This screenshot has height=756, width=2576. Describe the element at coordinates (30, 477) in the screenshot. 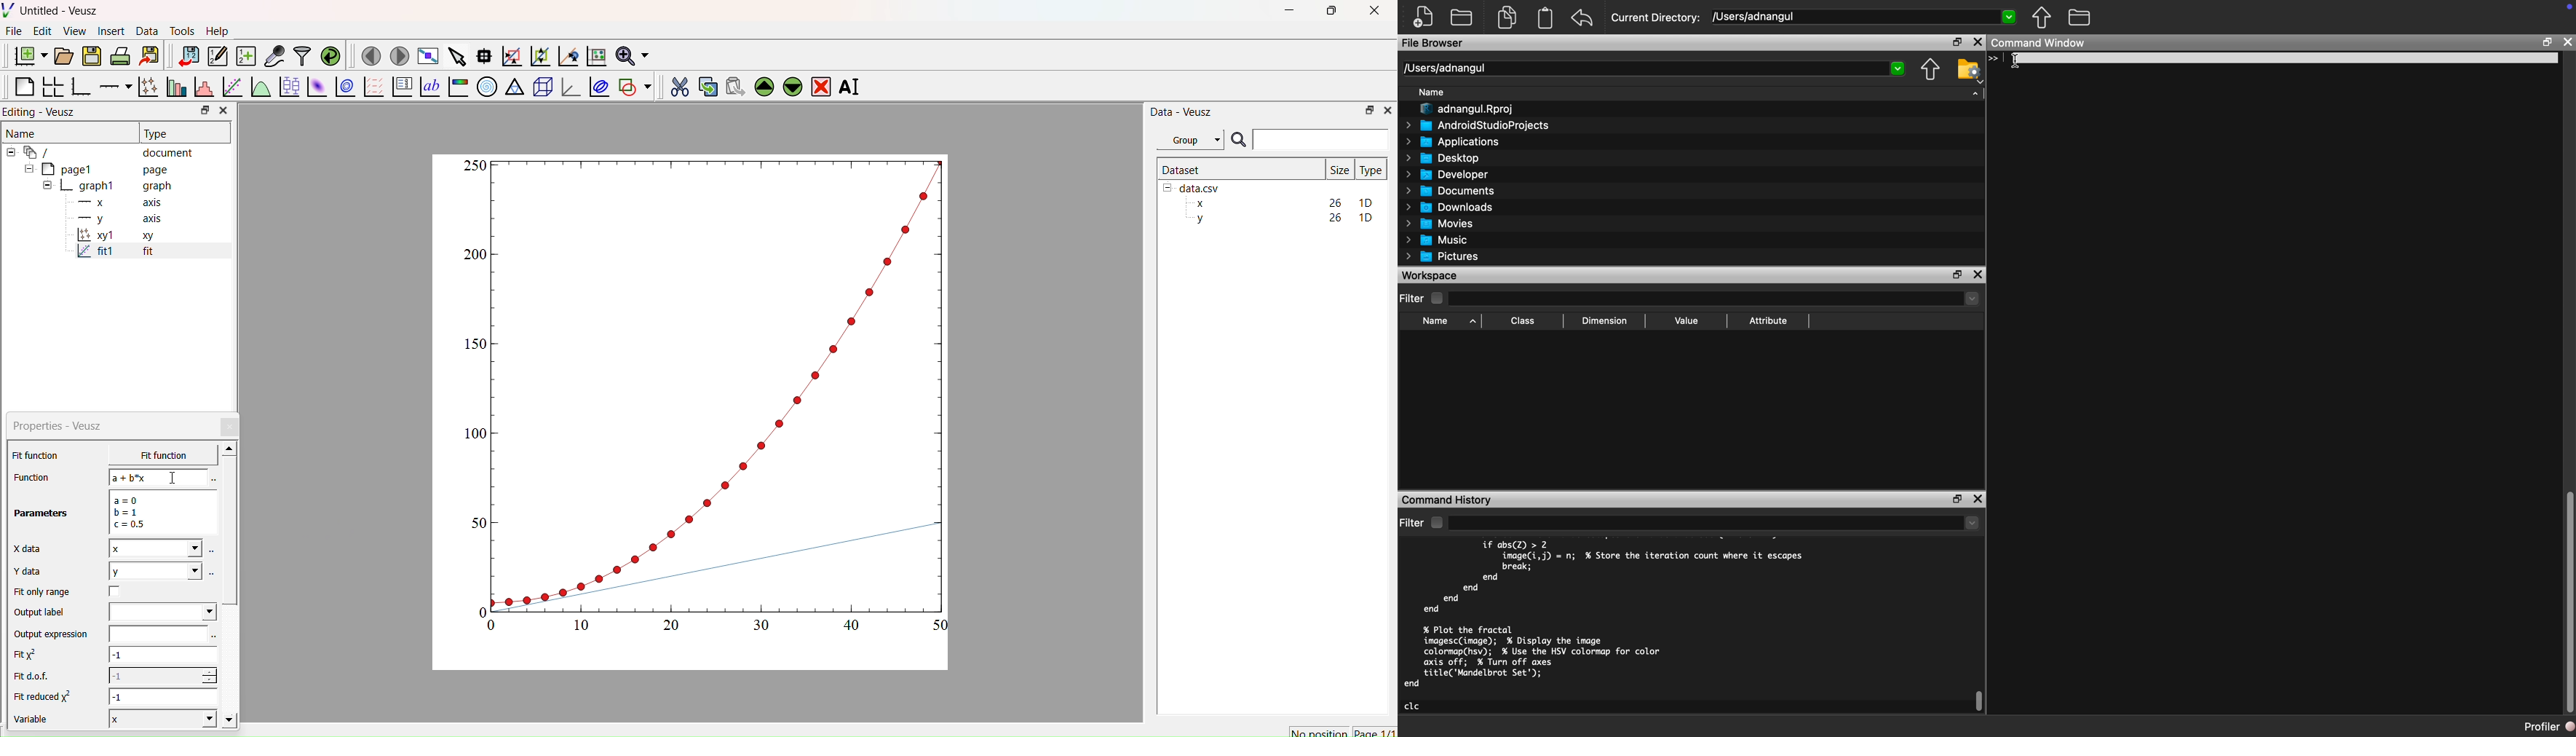

I see `Function` at that location.